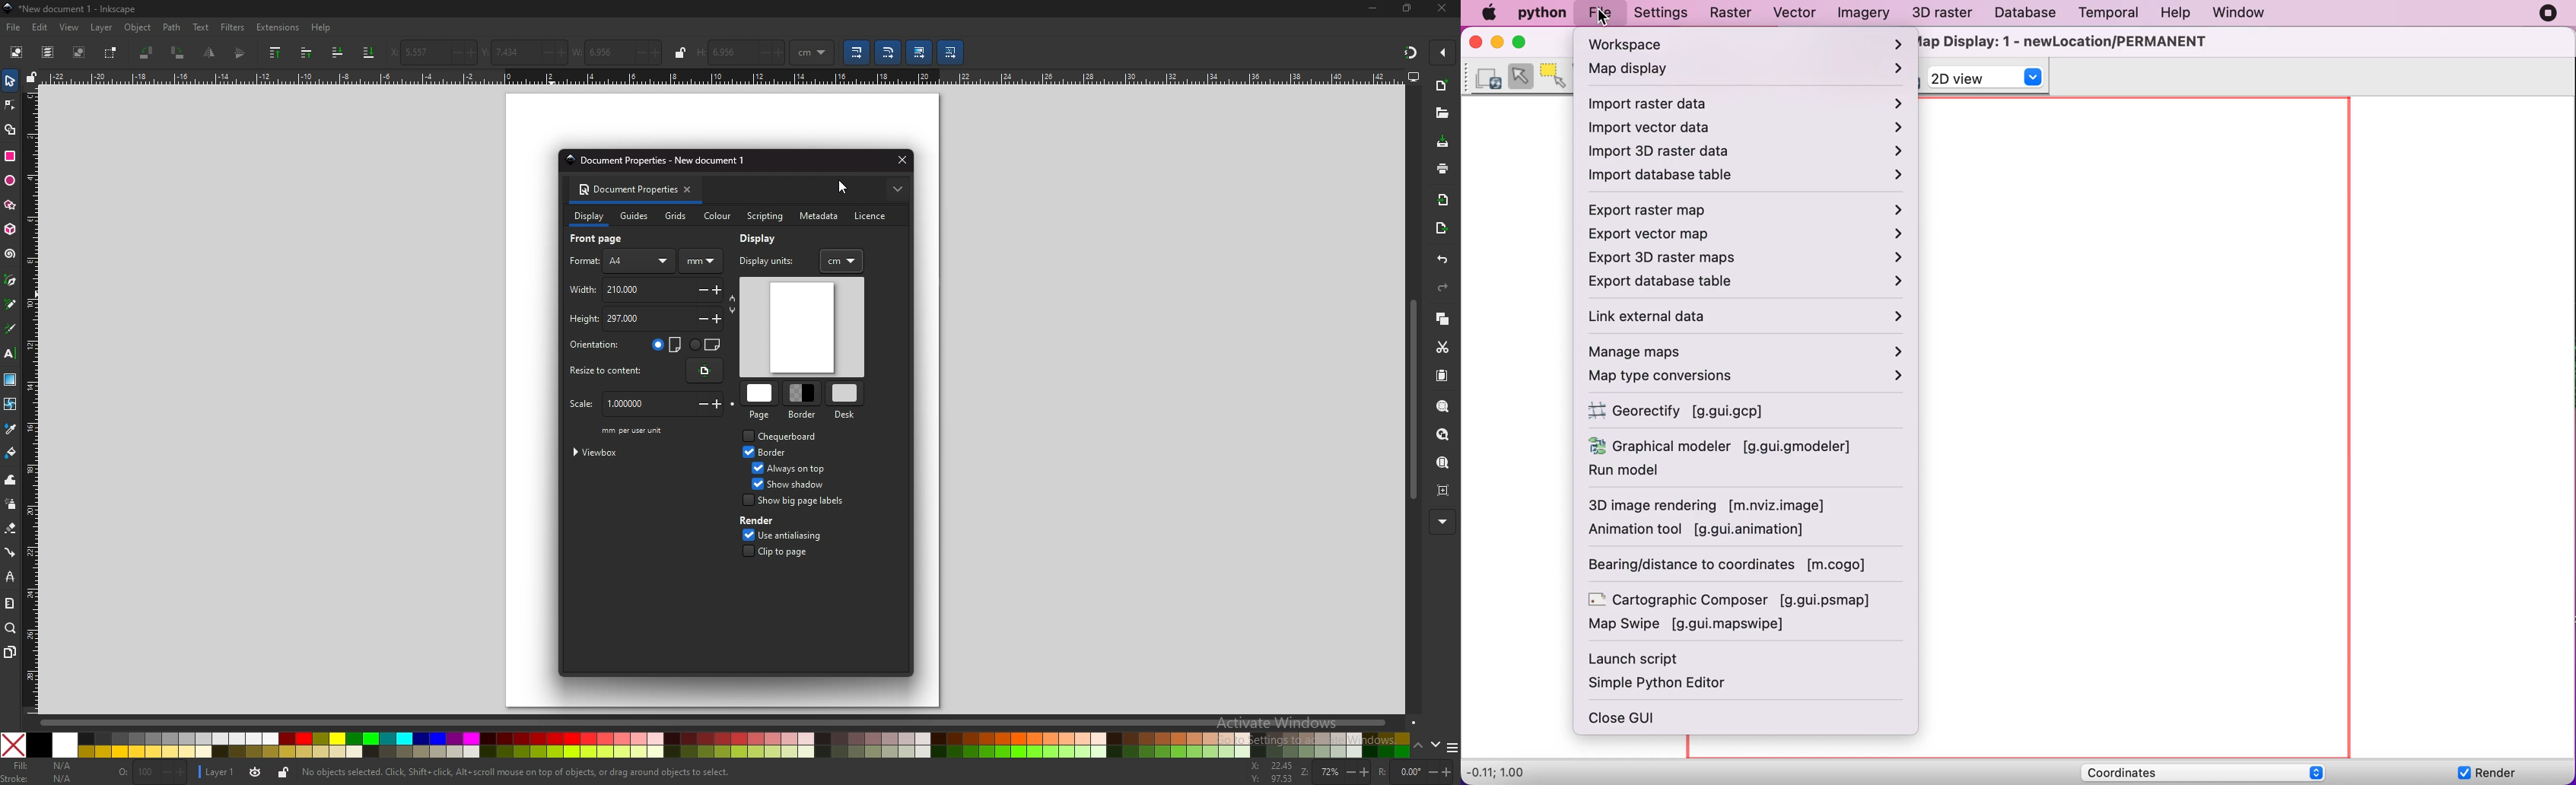  What do you see at coordinates (744, 451) in the screenshot?
I see `Checkbox` at bounding box center [744, 451].